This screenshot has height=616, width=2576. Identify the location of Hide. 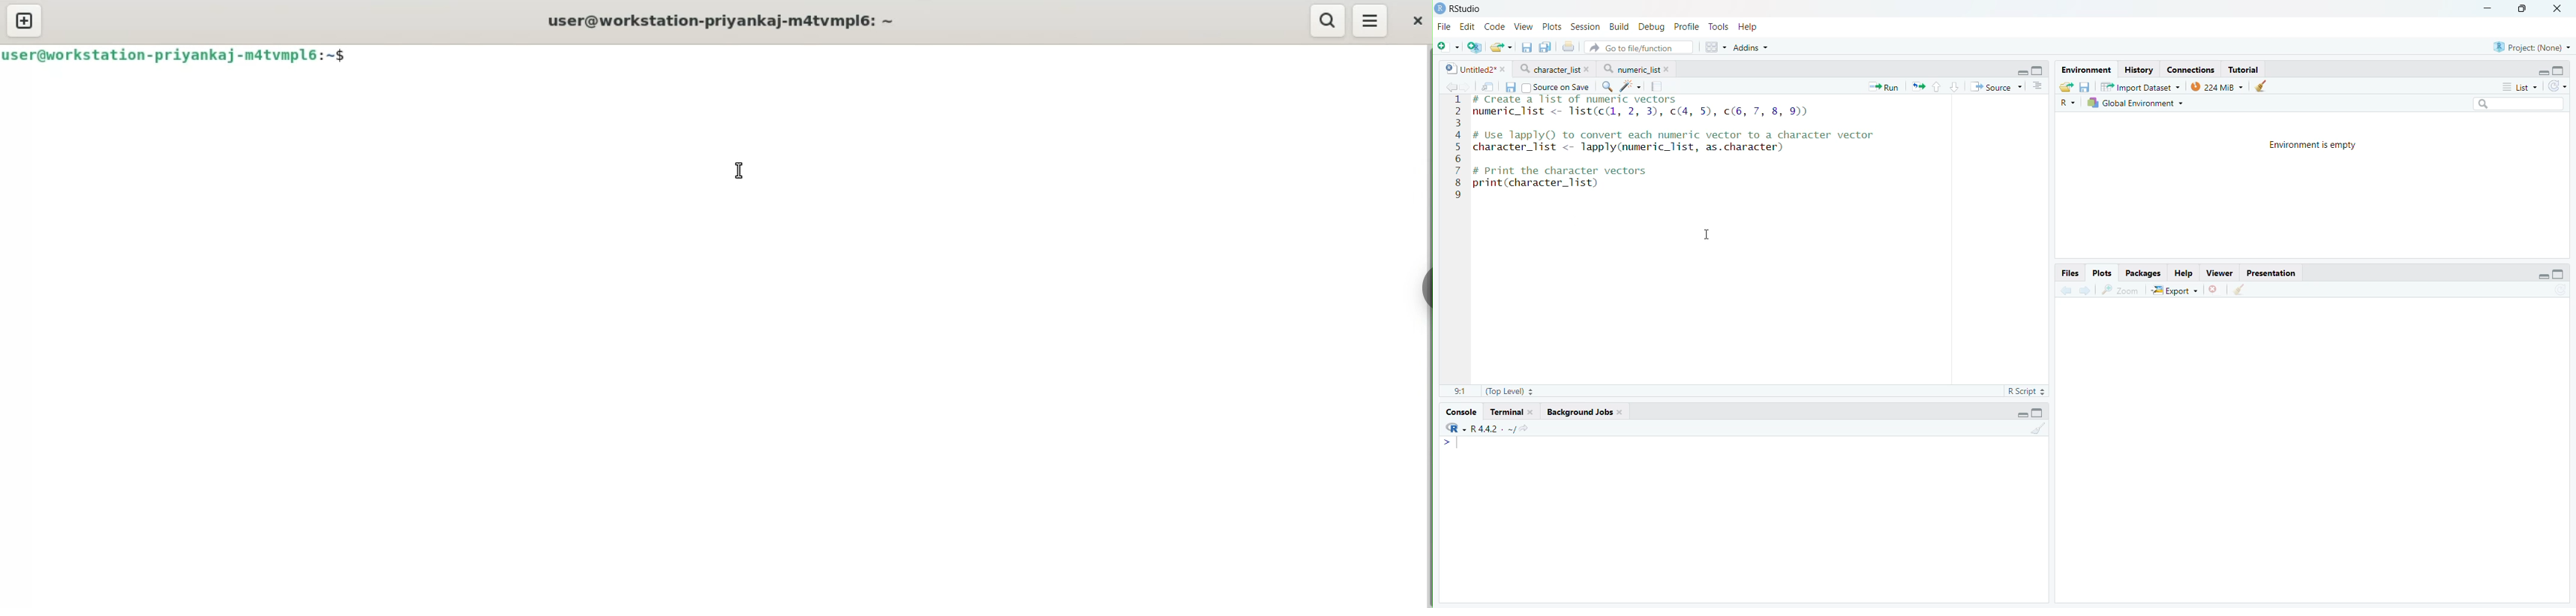
(2543, 72).